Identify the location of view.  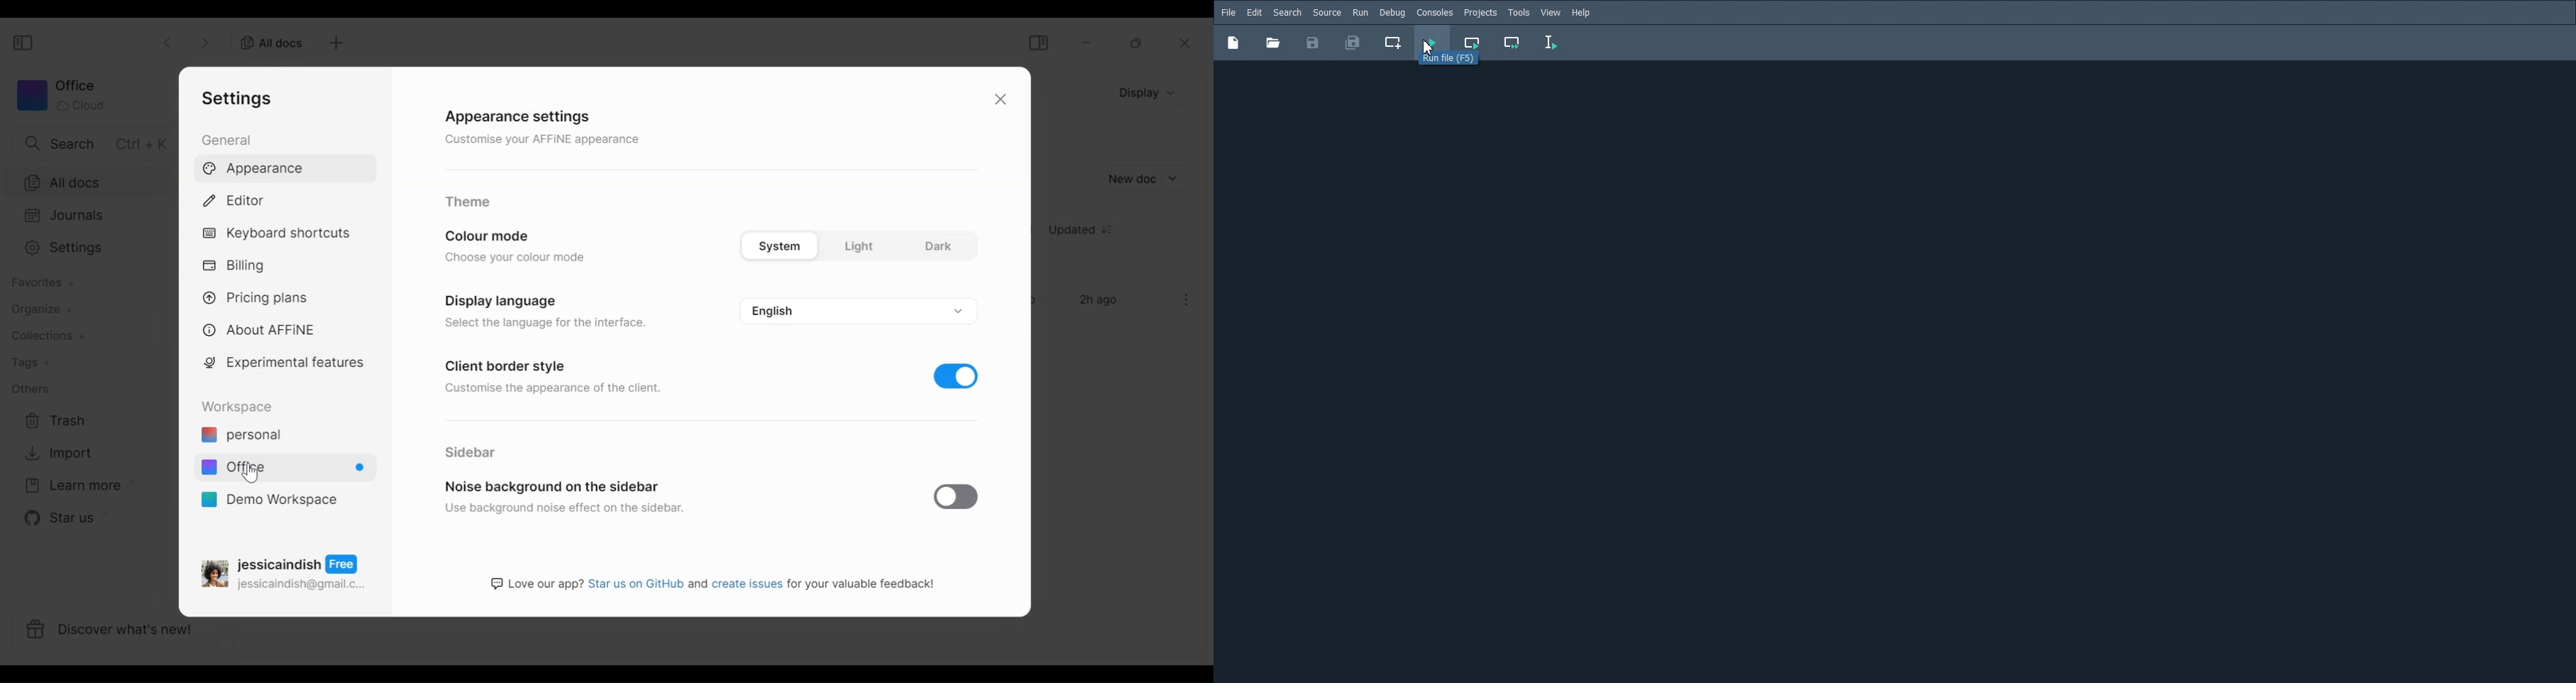
(1551, 13).